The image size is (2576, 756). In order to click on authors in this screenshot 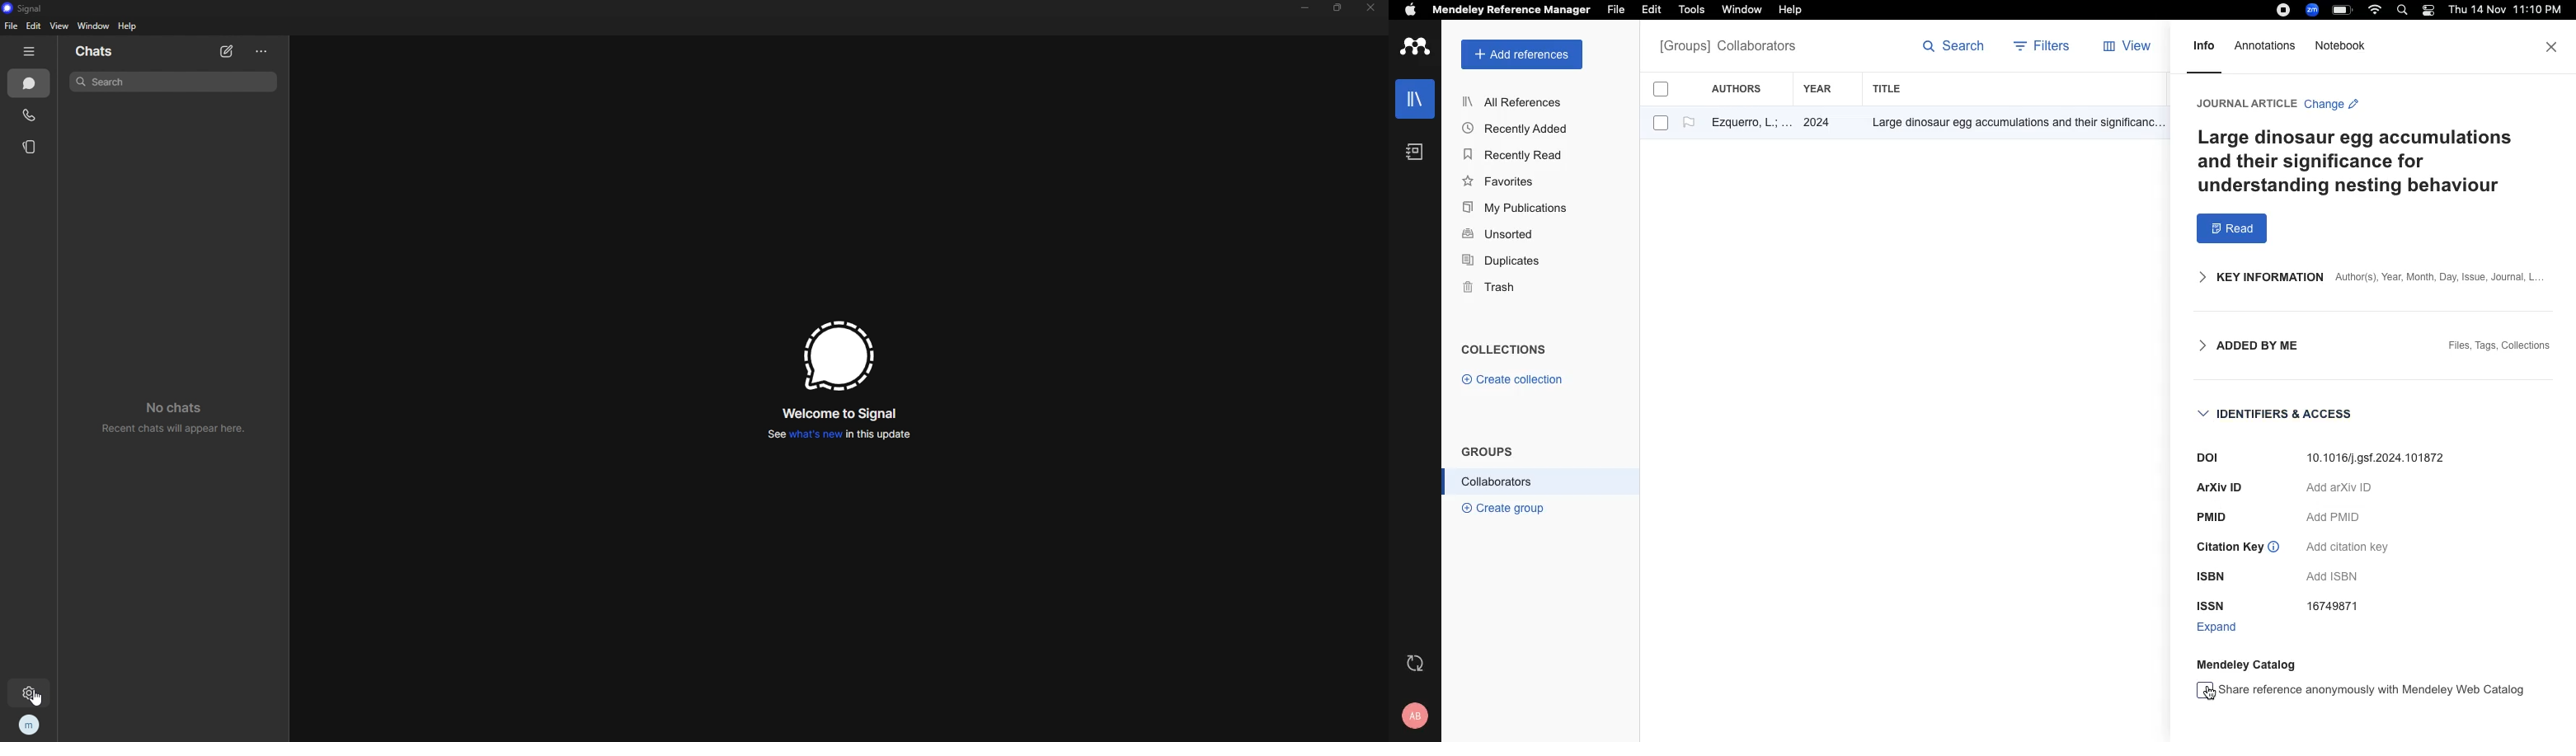, I will do `click(1746, 88)`.